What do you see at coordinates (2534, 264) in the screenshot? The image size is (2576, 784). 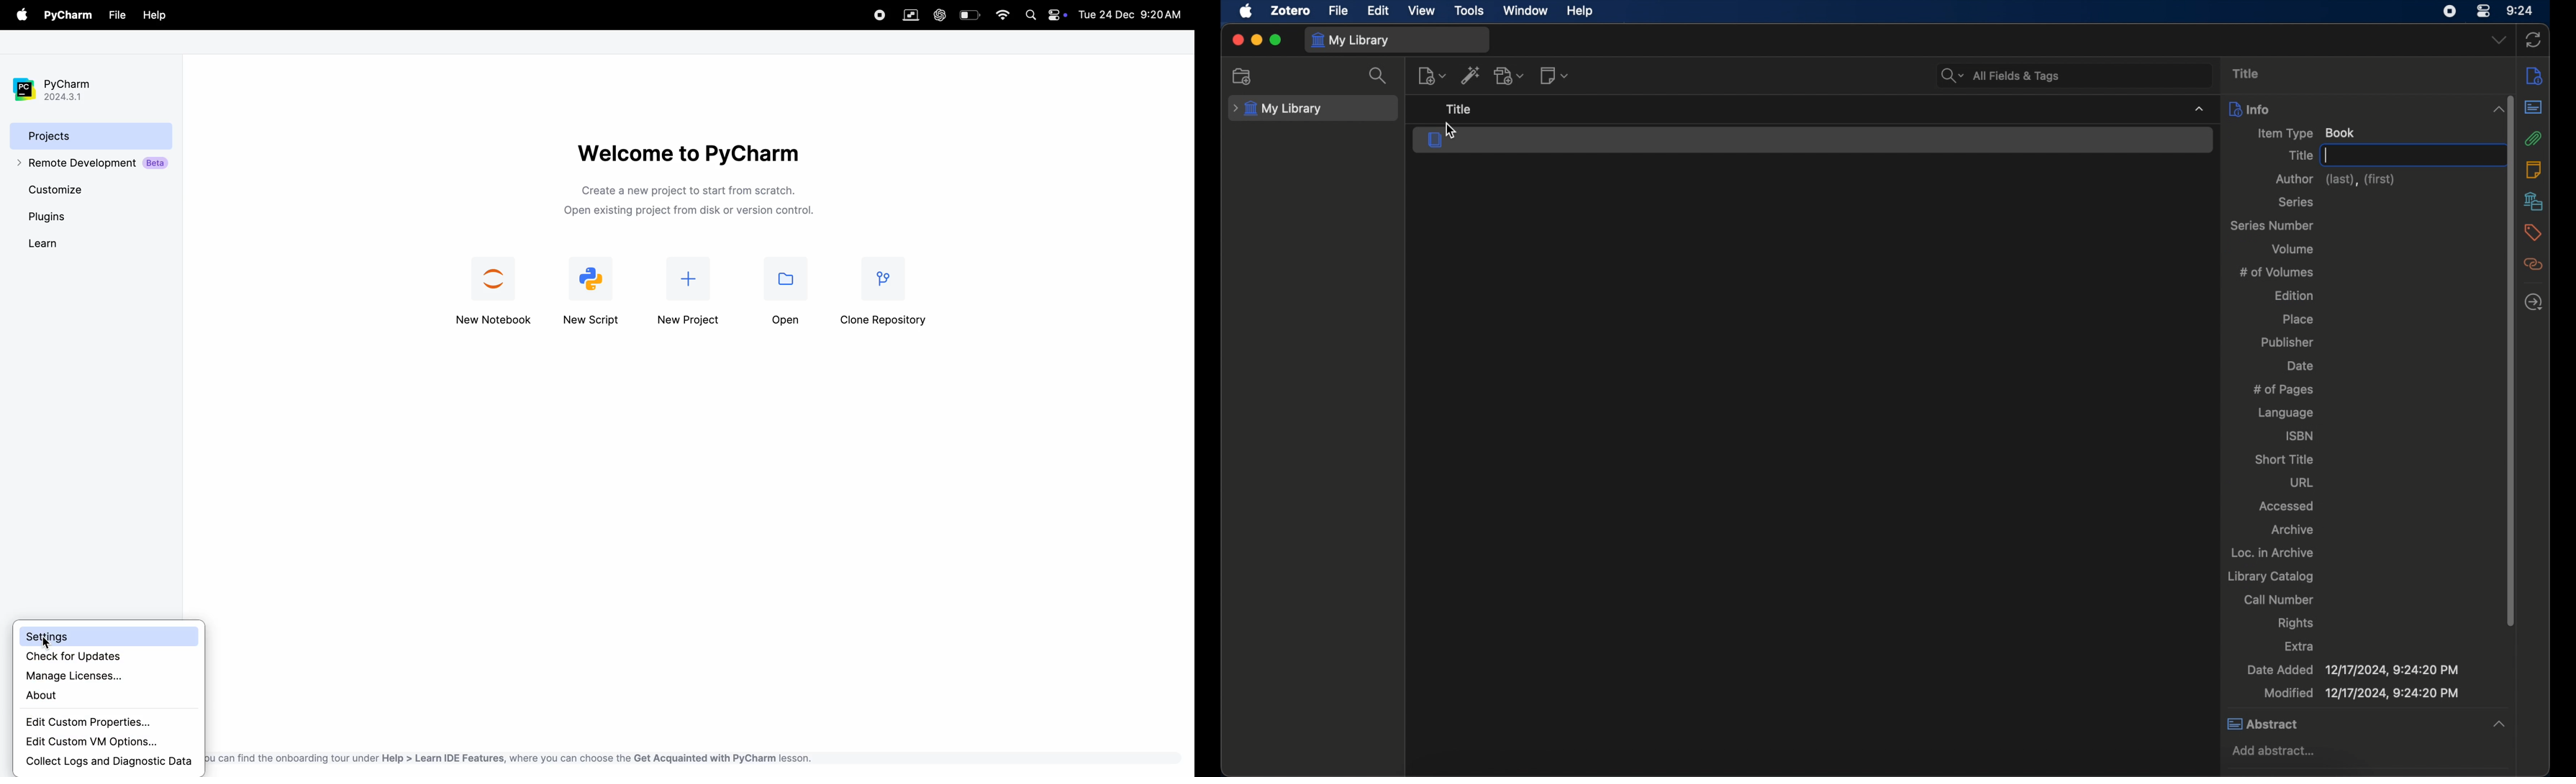 I see `related` at bounding box center [2534, 264].